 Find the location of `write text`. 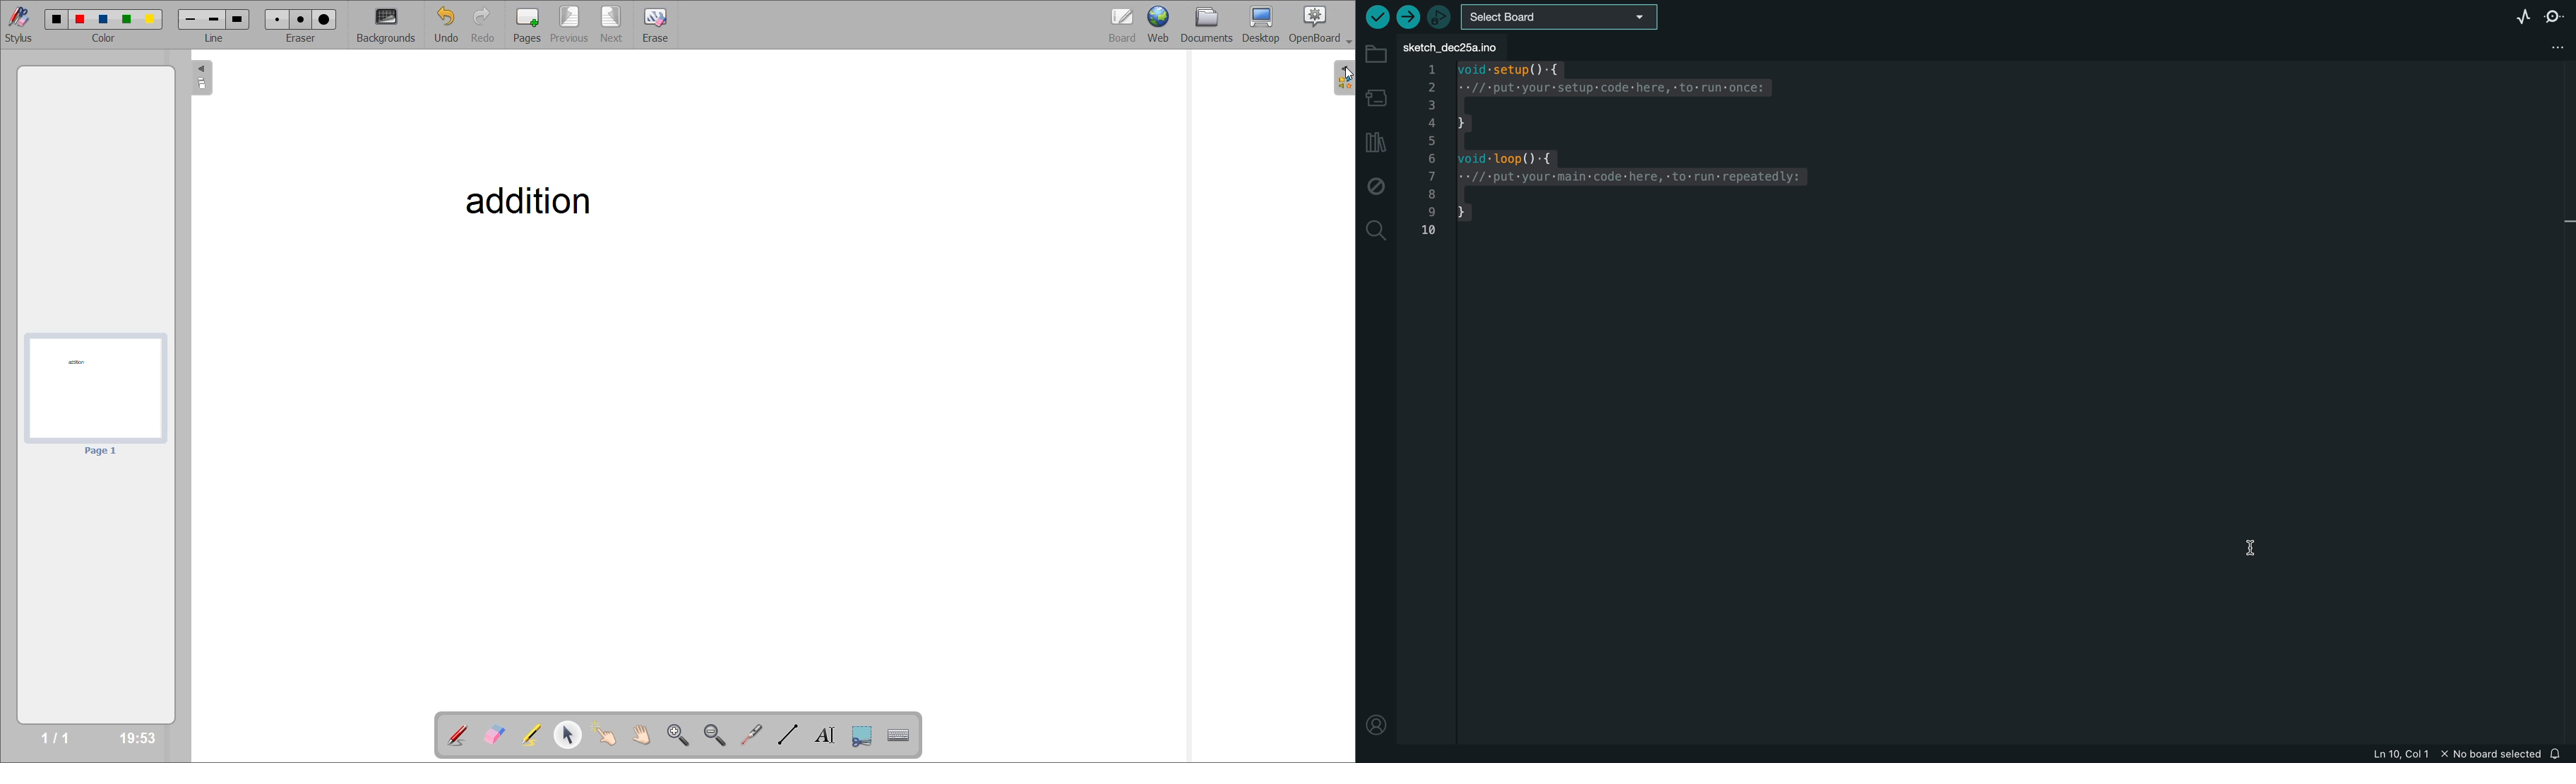

write text is located at coordinates (828, 735).